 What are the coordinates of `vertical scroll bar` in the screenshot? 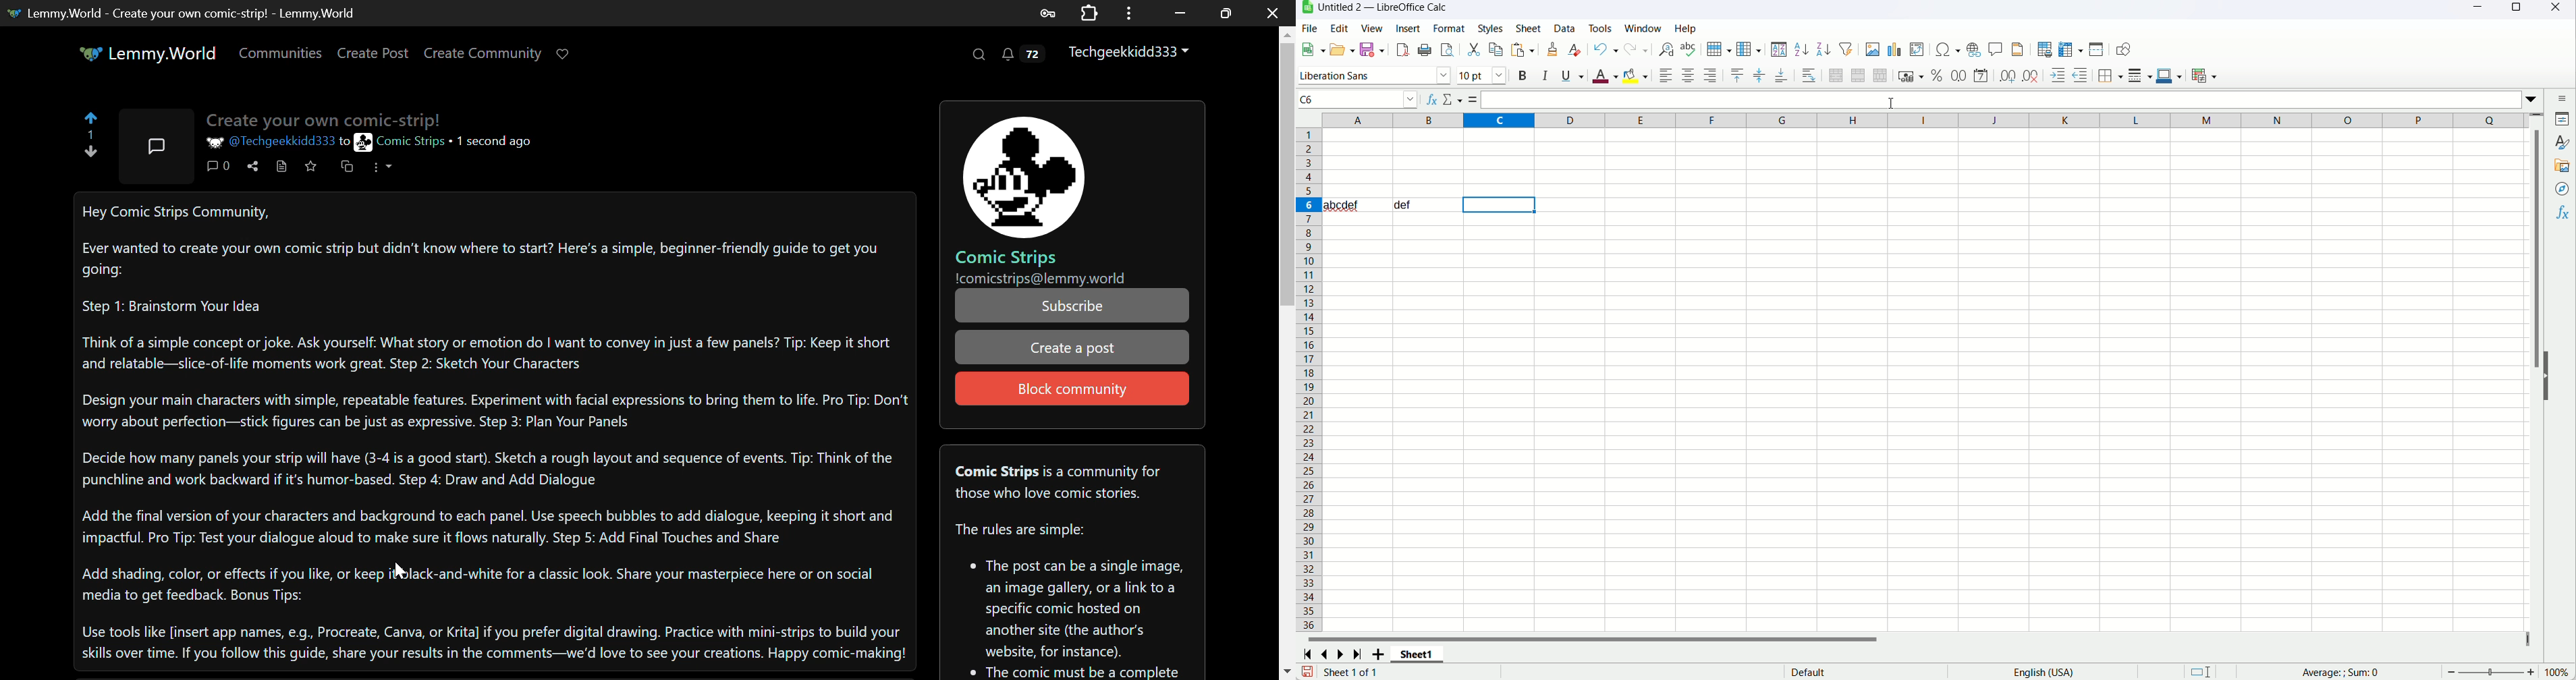 It's located at (2538, 372).